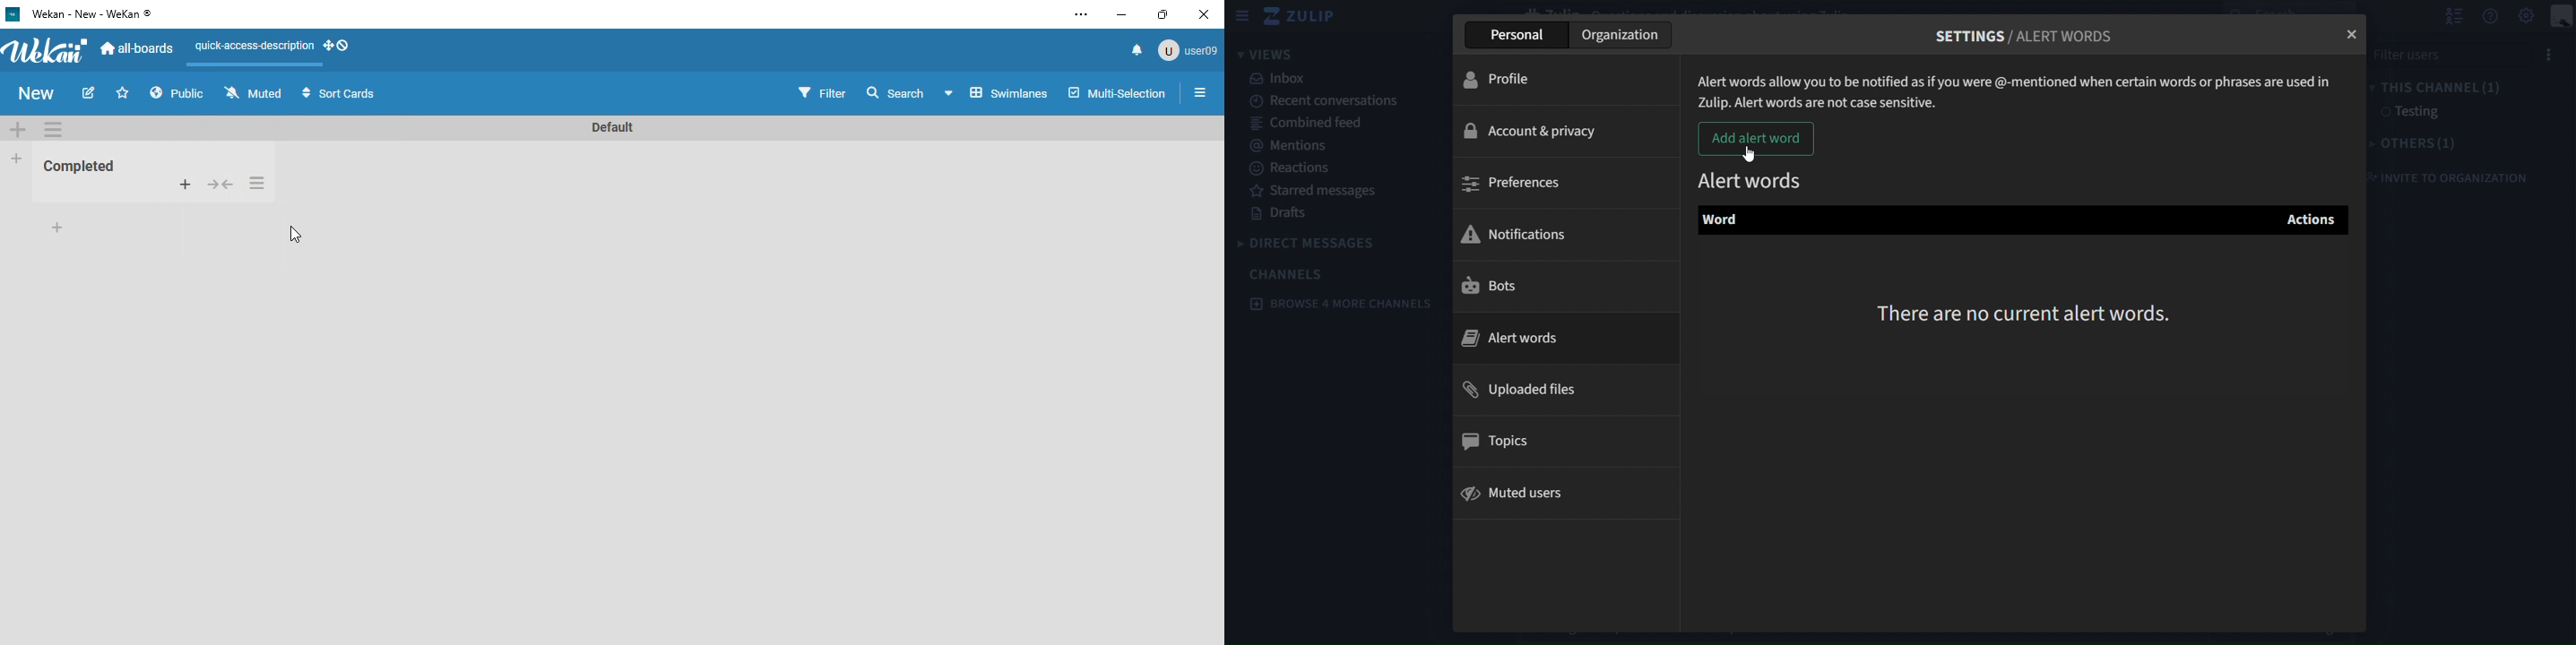 The height and width of the screenshot is (672, 2576). Describe the element at coordinates (1523, 390) in the screenshot. I see `uploaded files` at that location.